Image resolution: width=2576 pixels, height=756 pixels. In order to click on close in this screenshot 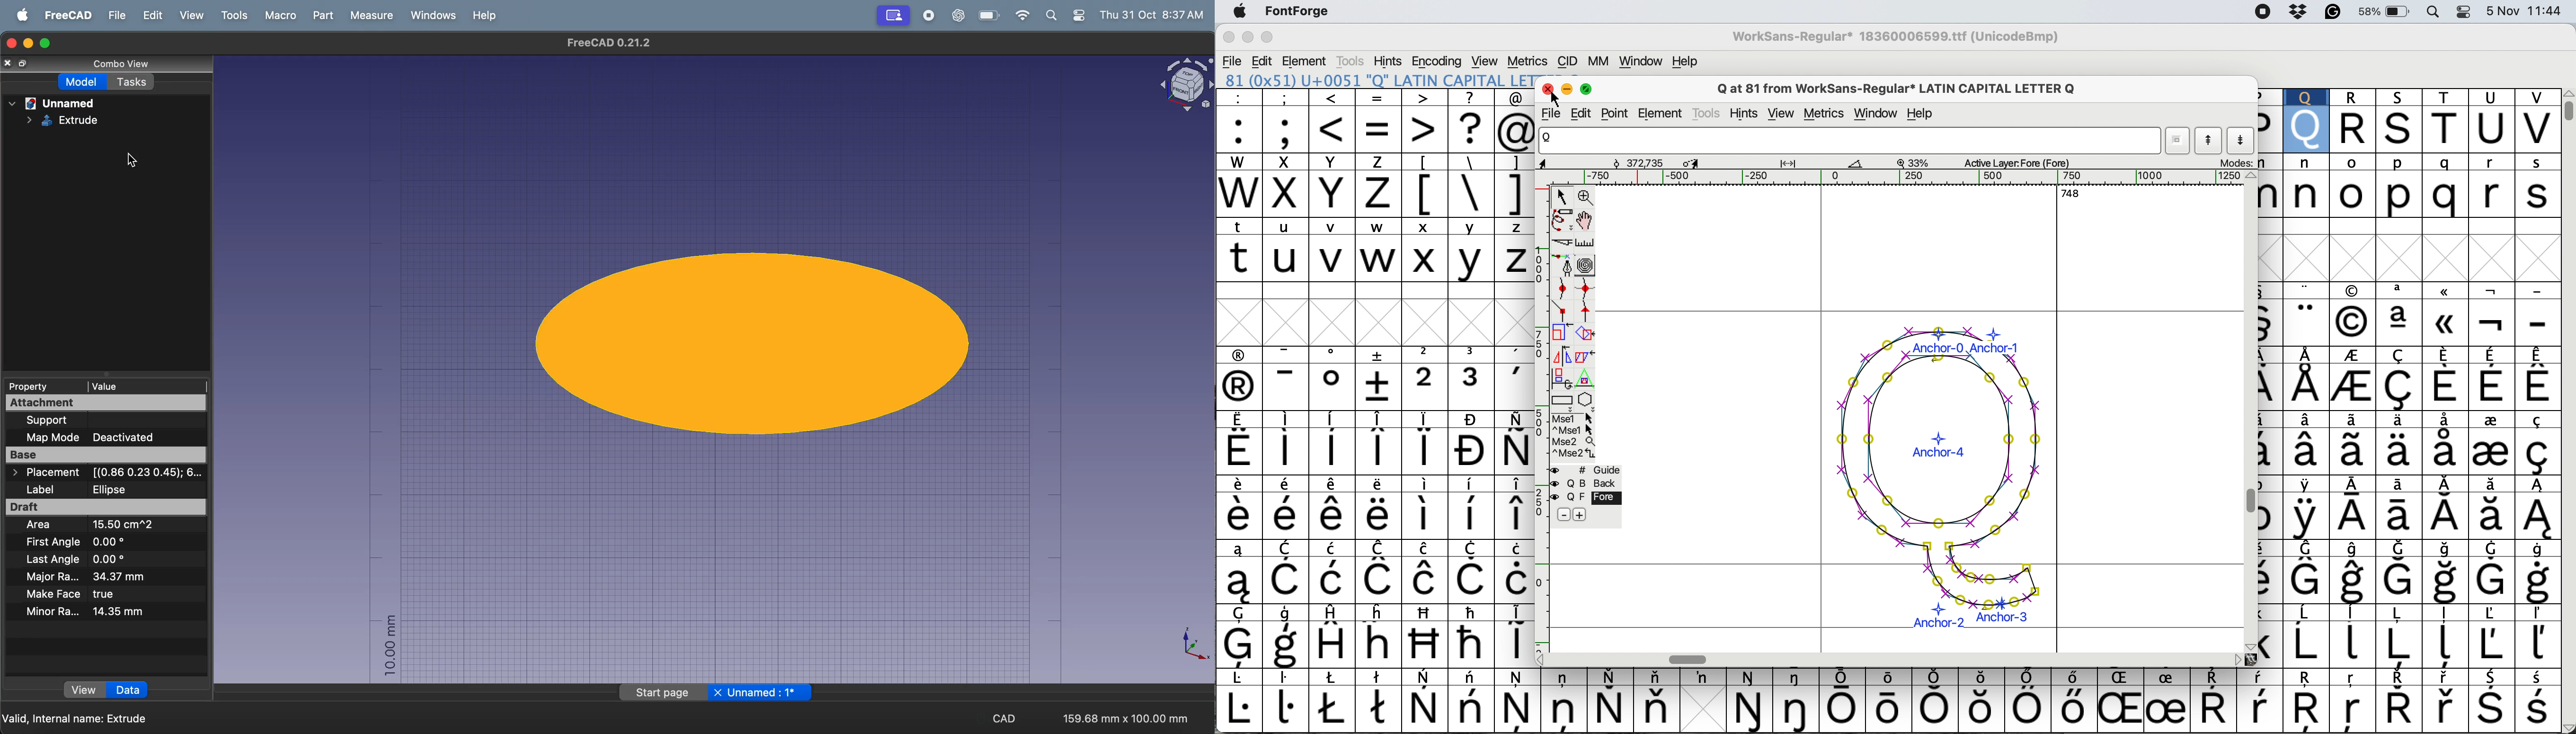, I will do `click(1547, 89)`.